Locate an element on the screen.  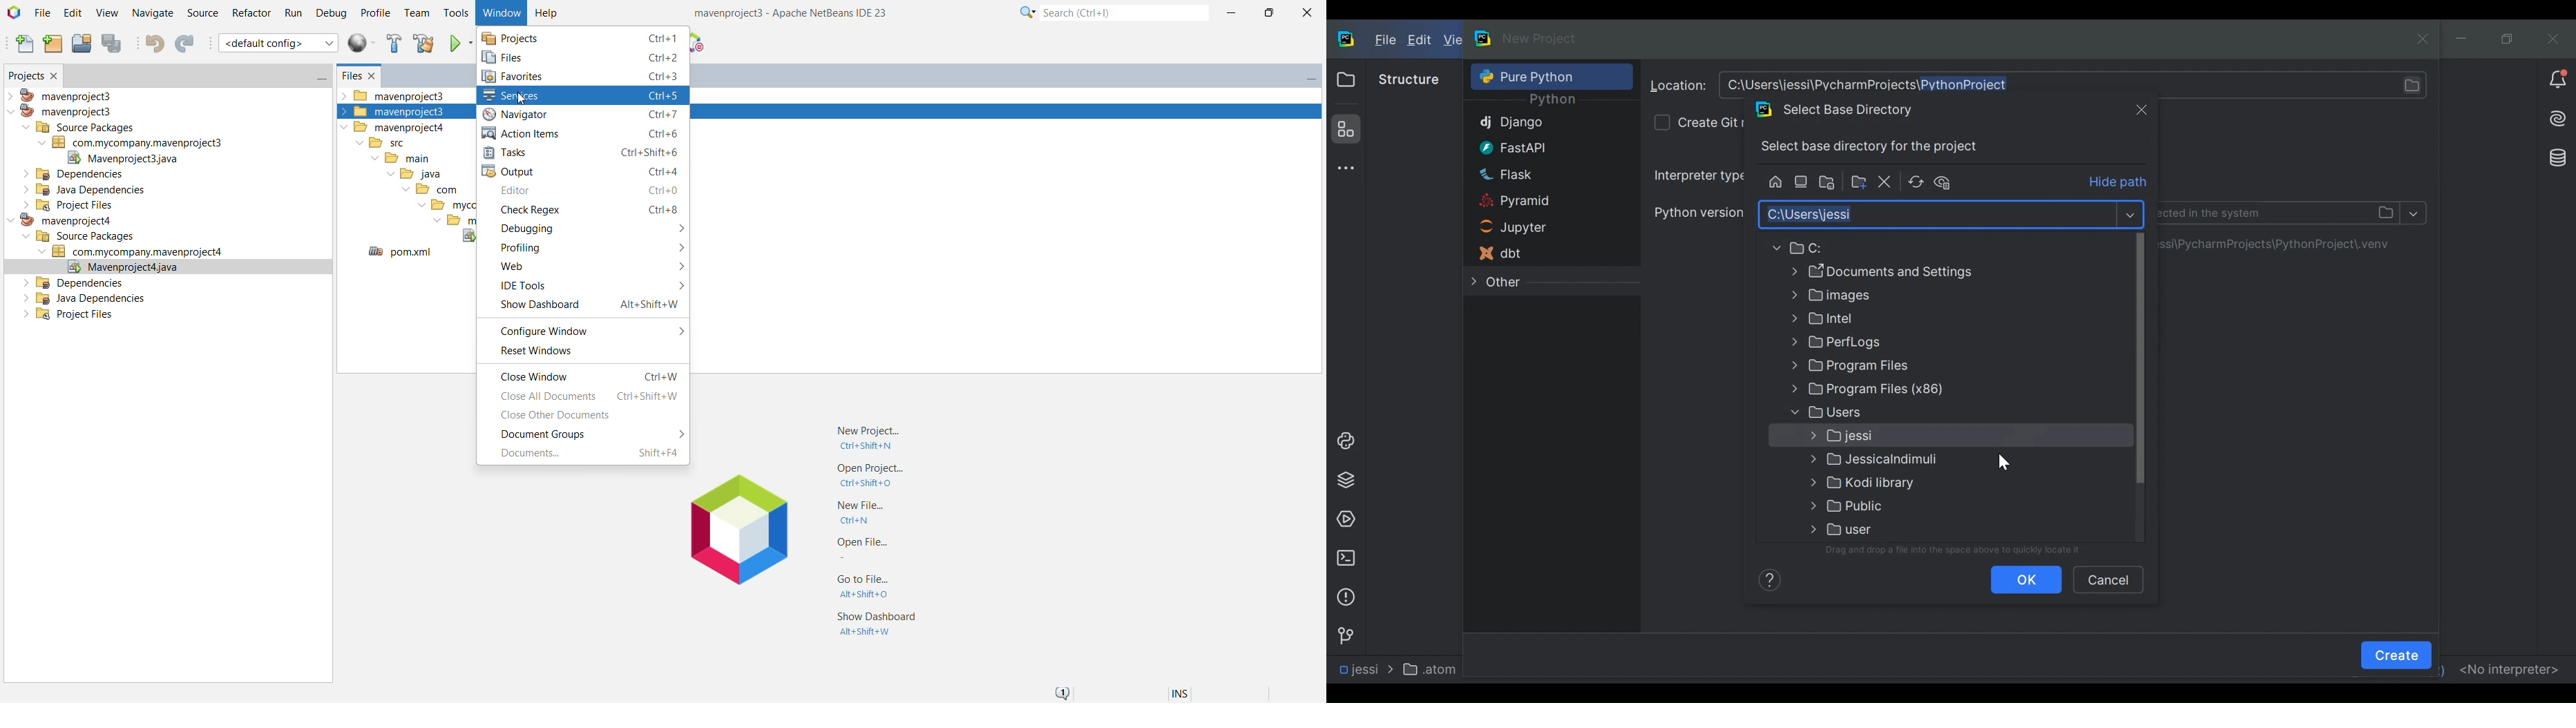
Select base directory is located at coordinates (1936, 214).